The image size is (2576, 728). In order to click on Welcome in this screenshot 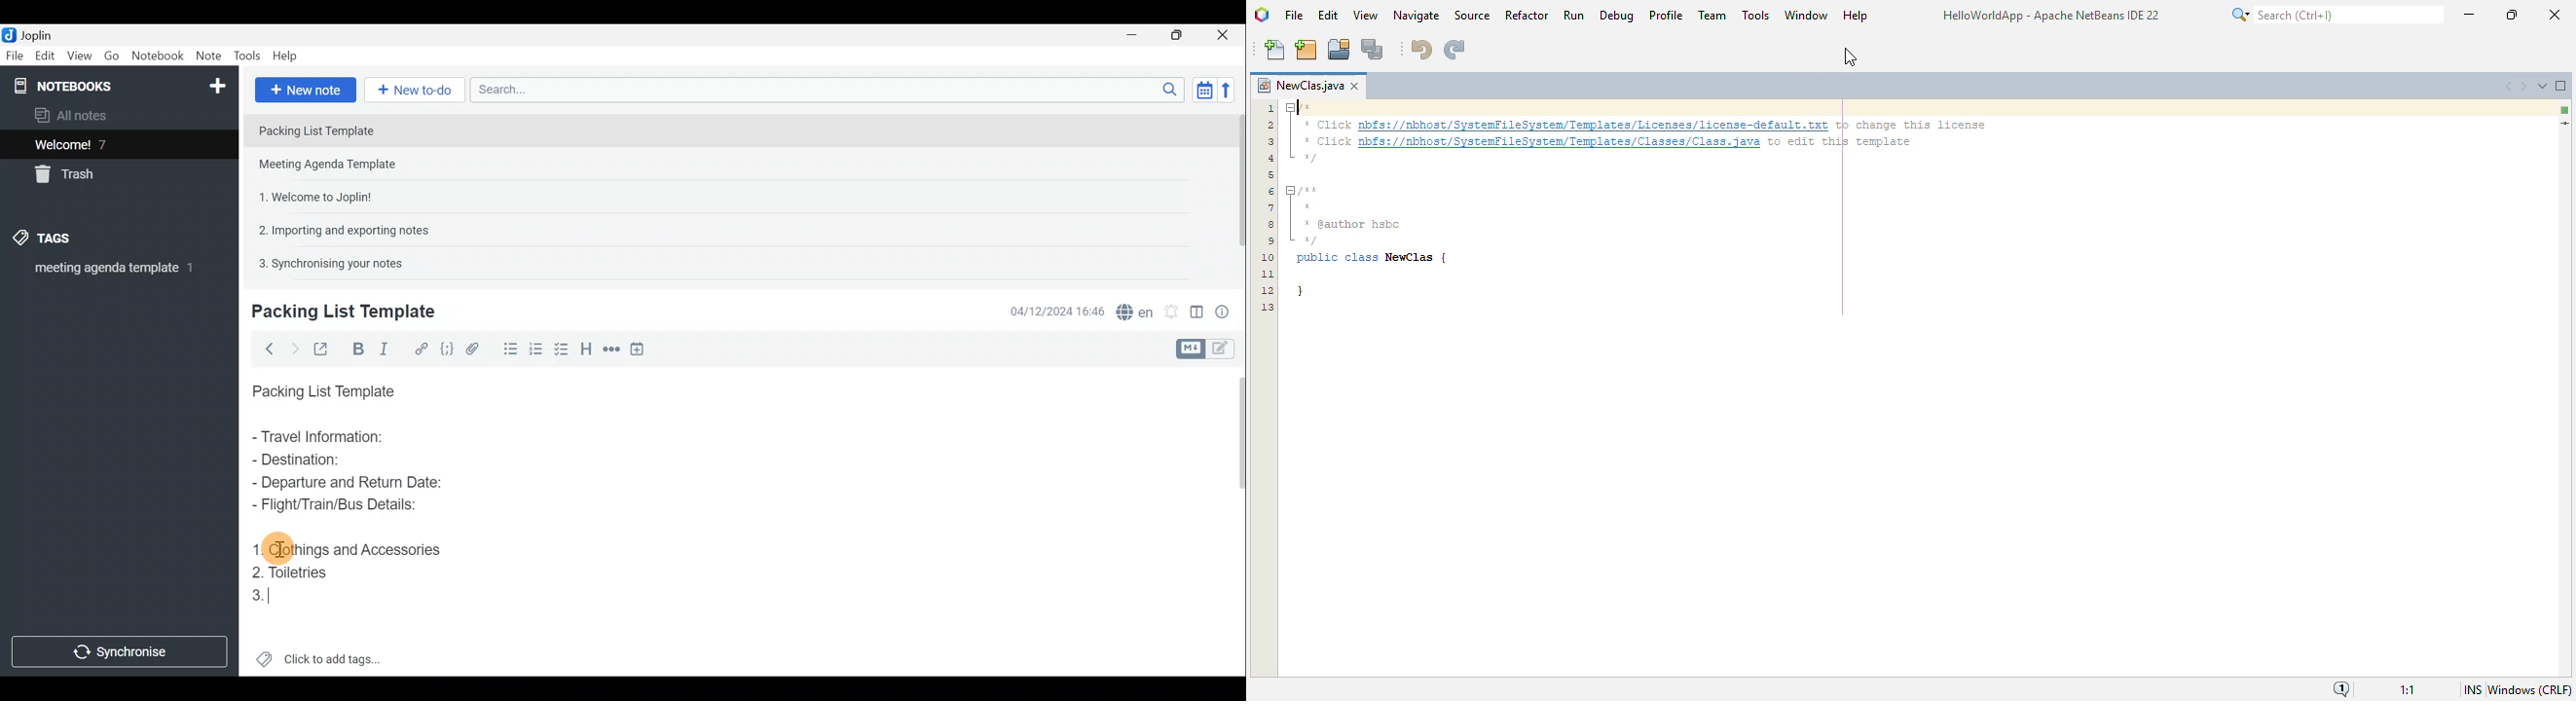, I will do `click(99, 144)`.